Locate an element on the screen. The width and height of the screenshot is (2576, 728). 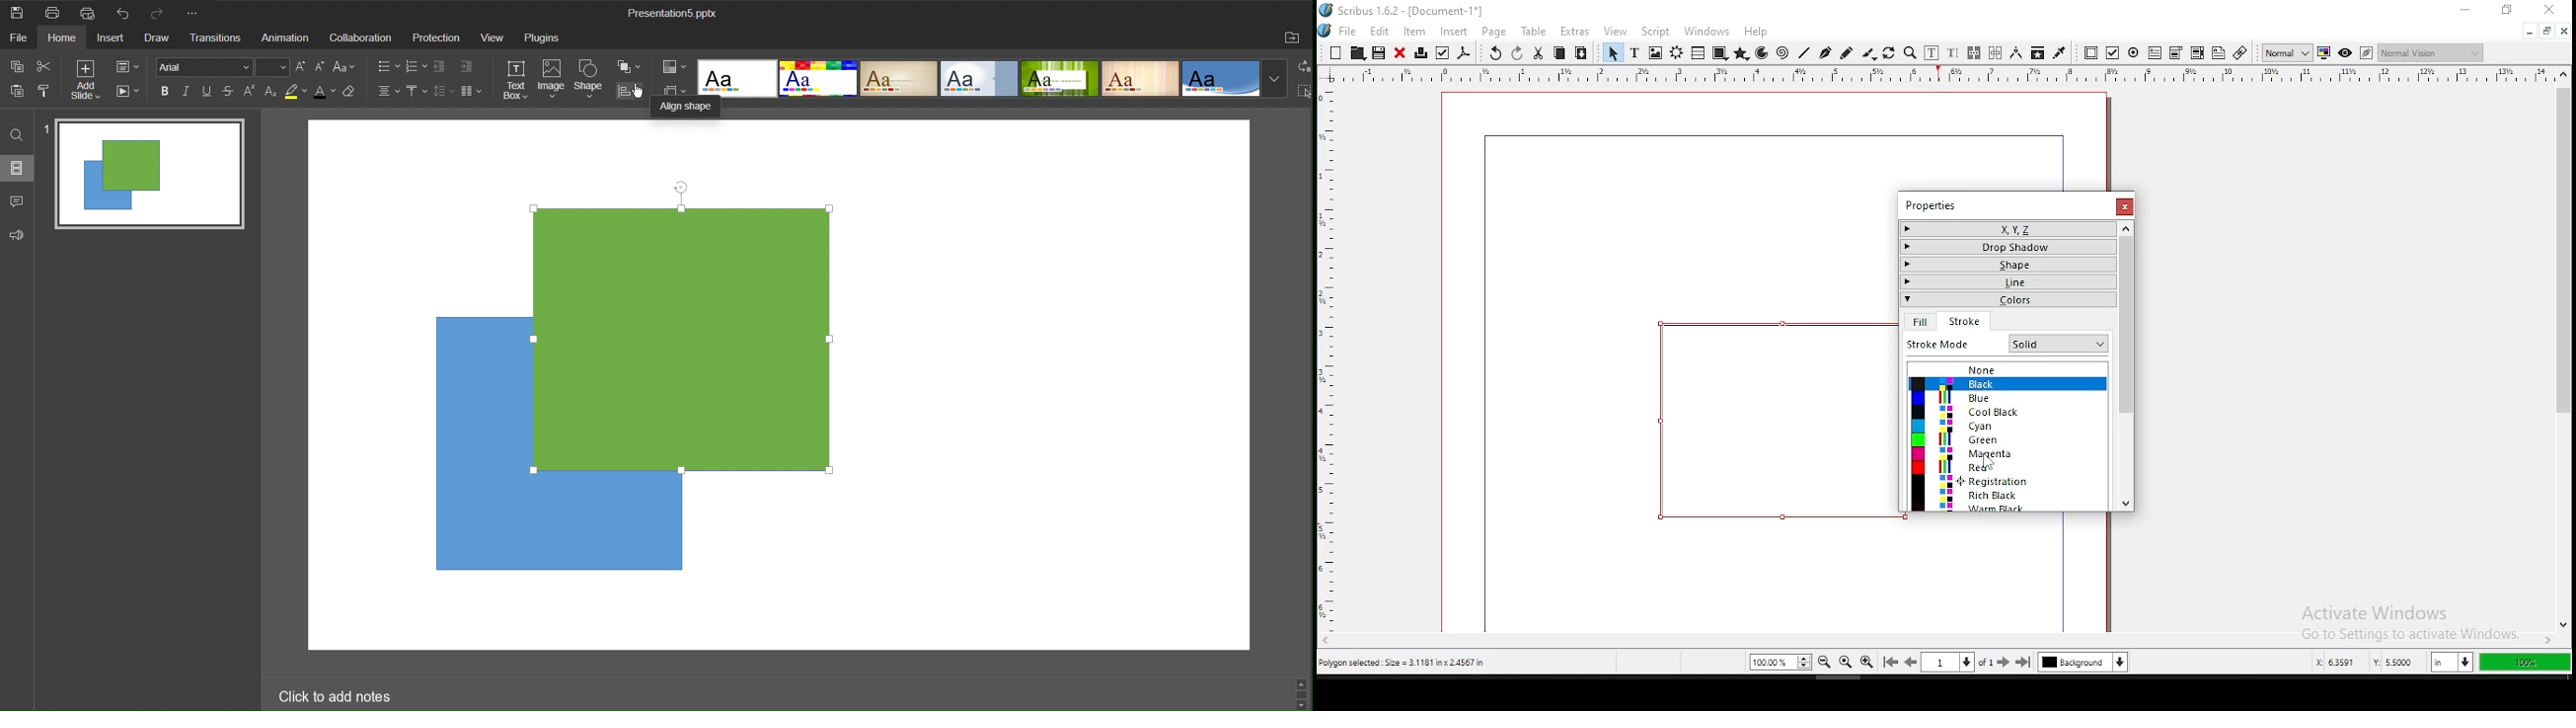
Arrange is located at coordinates (631, 67).